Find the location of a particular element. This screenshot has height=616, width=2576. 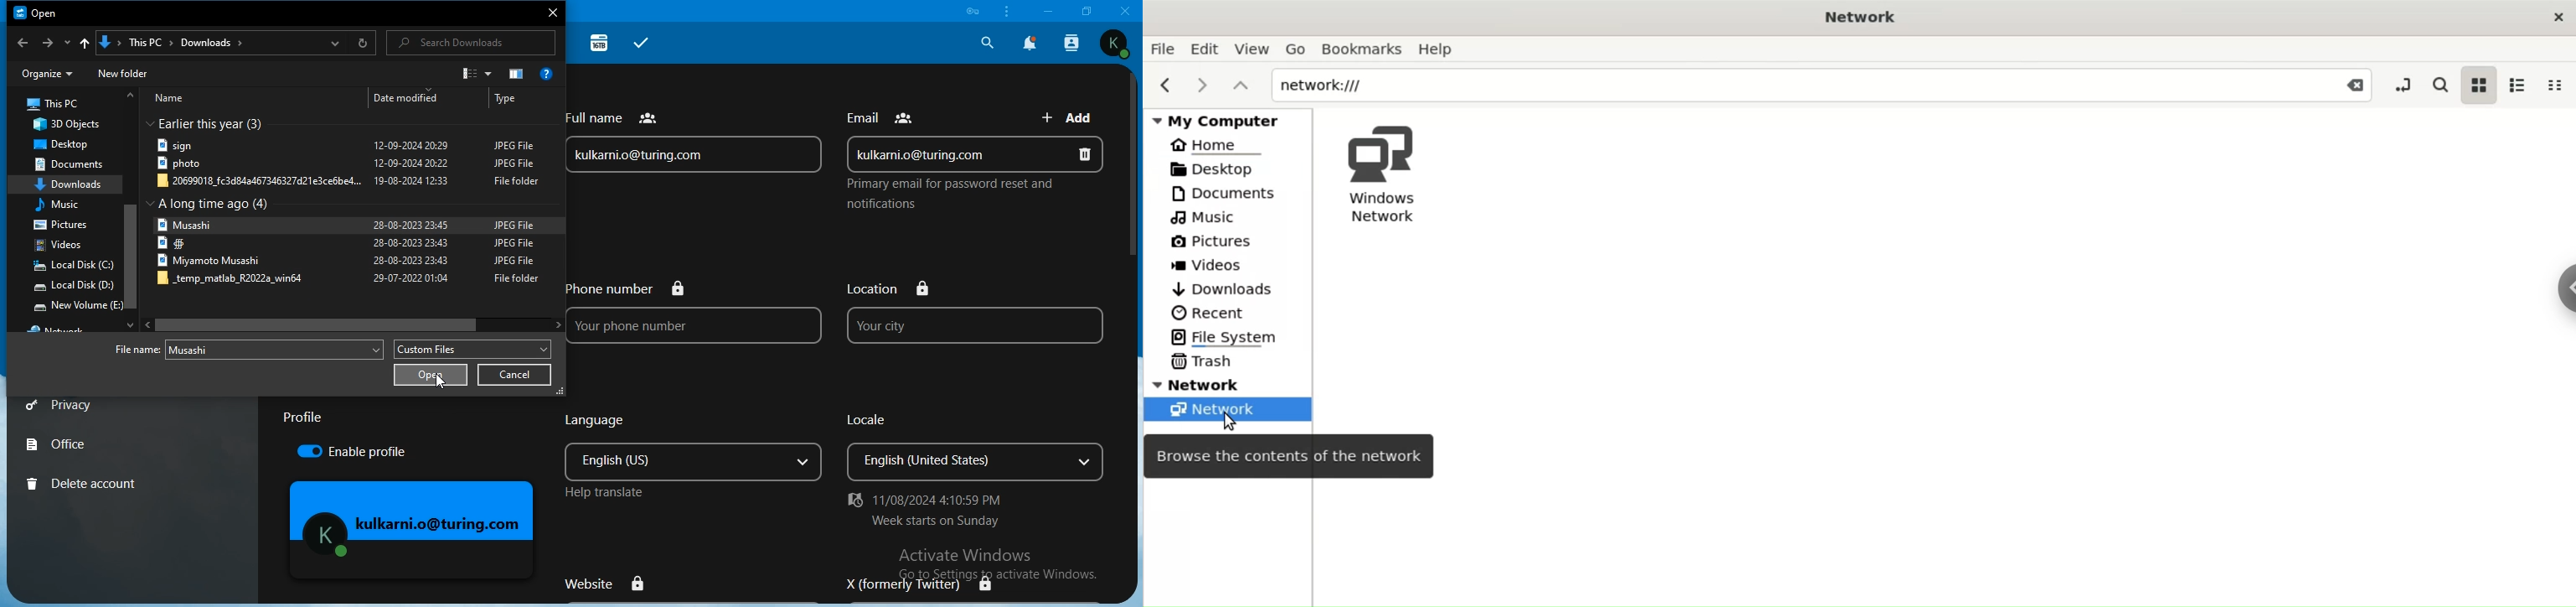

file is located at coordinates (346, 225).